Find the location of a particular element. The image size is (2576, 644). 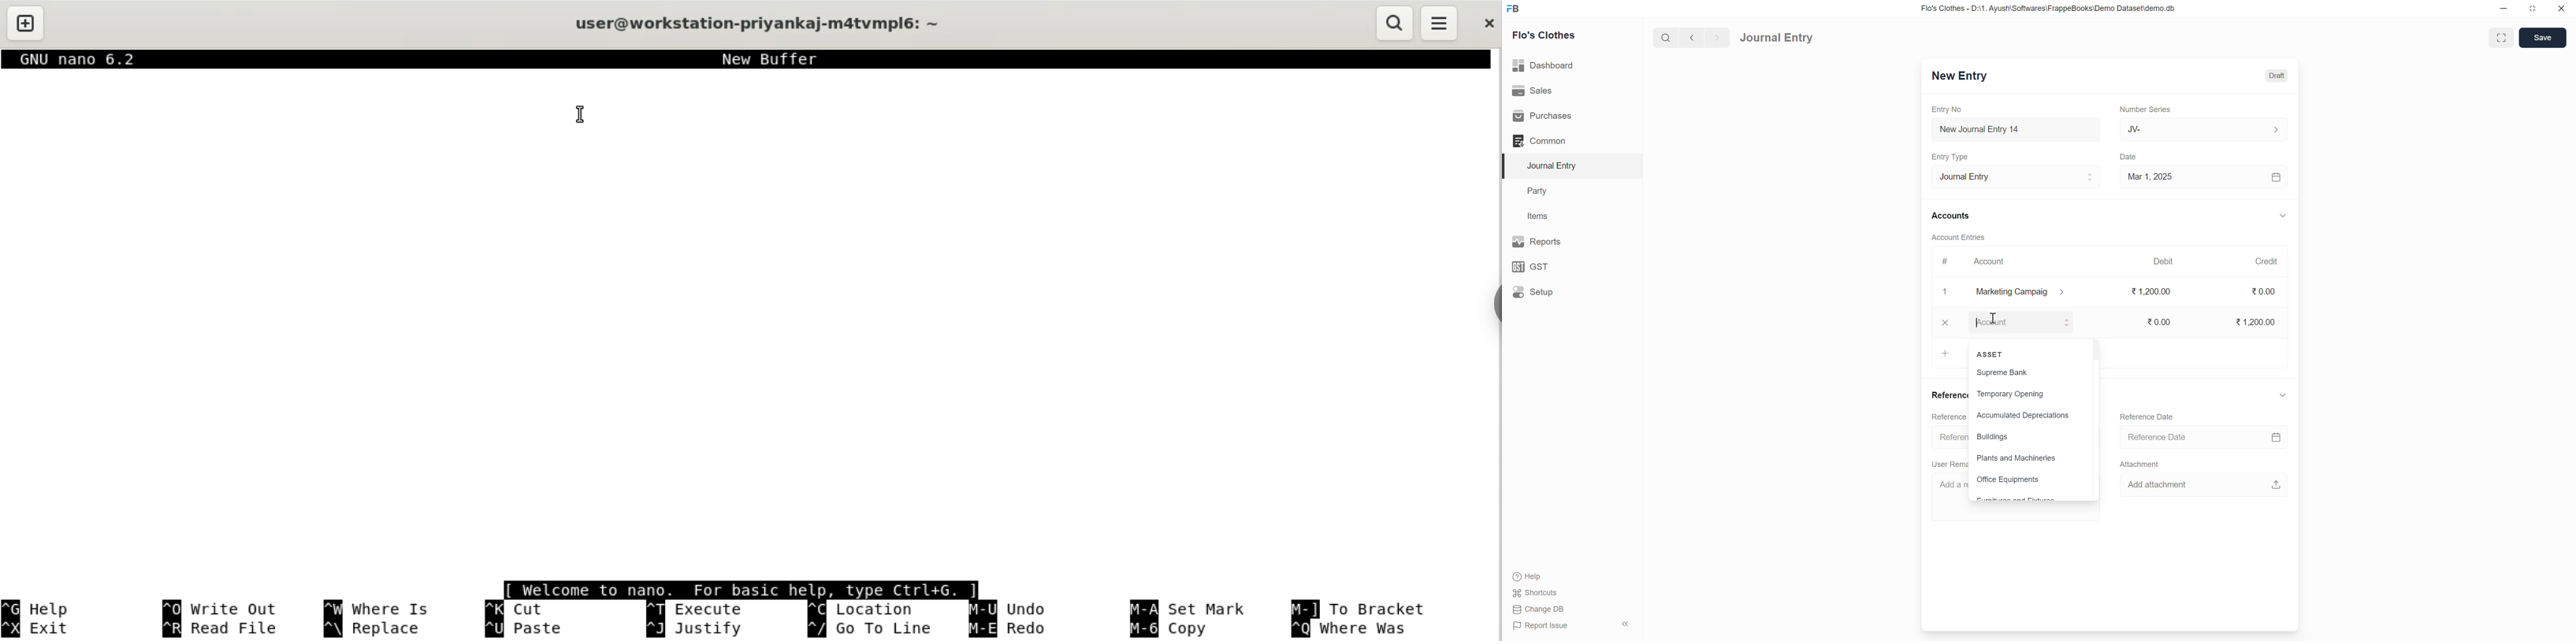

Number Series is located at coordinates (2145, 109).